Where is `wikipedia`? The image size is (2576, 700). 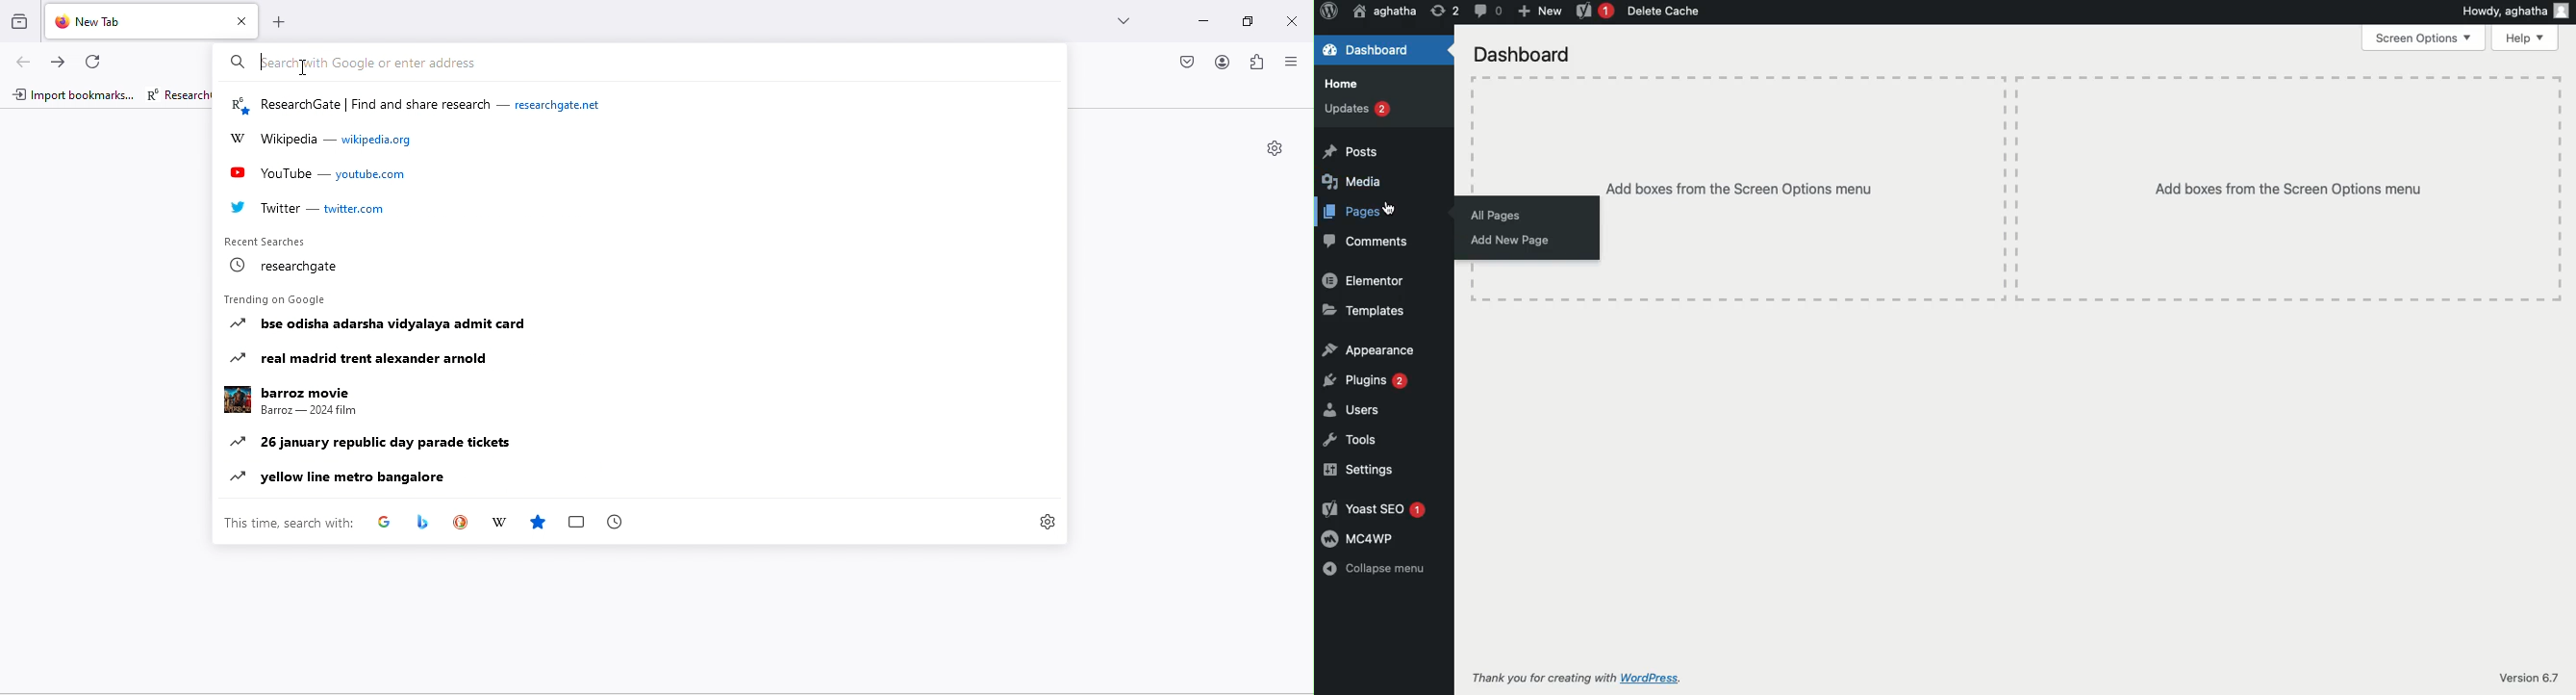
wikipedia is located at coordinates (501, 523).